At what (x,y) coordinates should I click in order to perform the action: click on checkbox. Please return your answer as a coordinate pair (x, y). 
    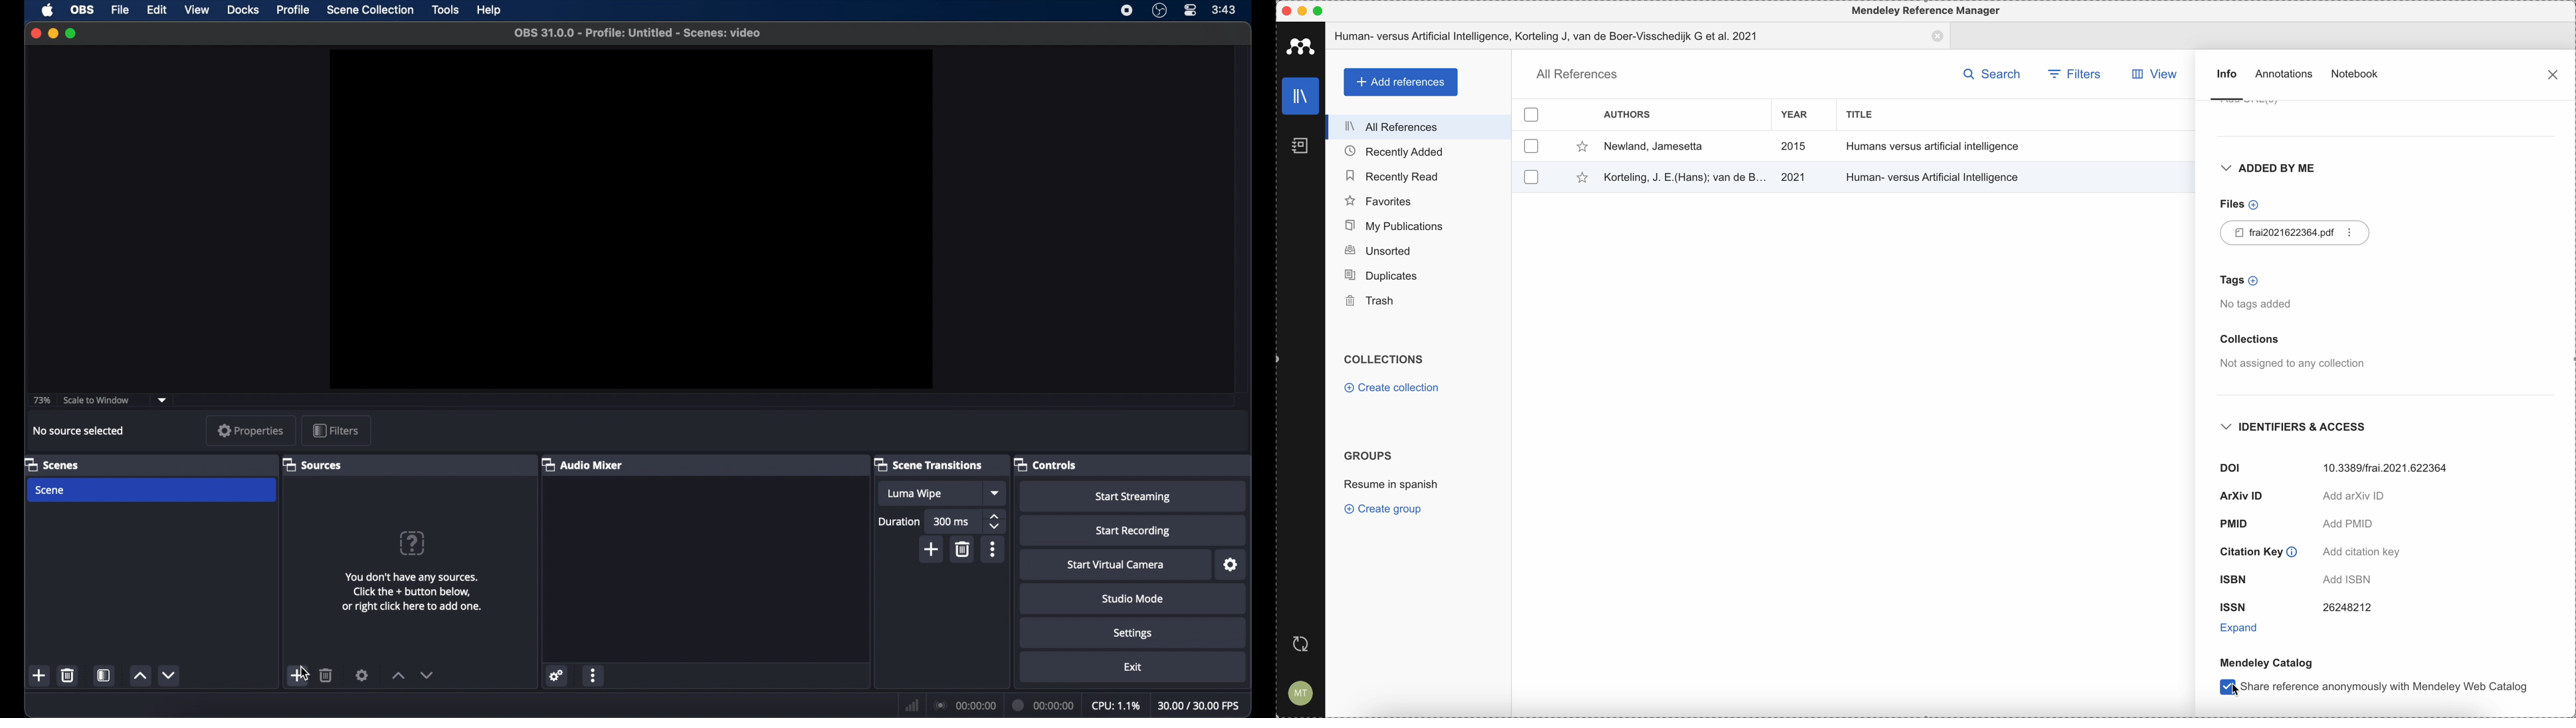
    Looking at the image, I should click on (1529, 176).